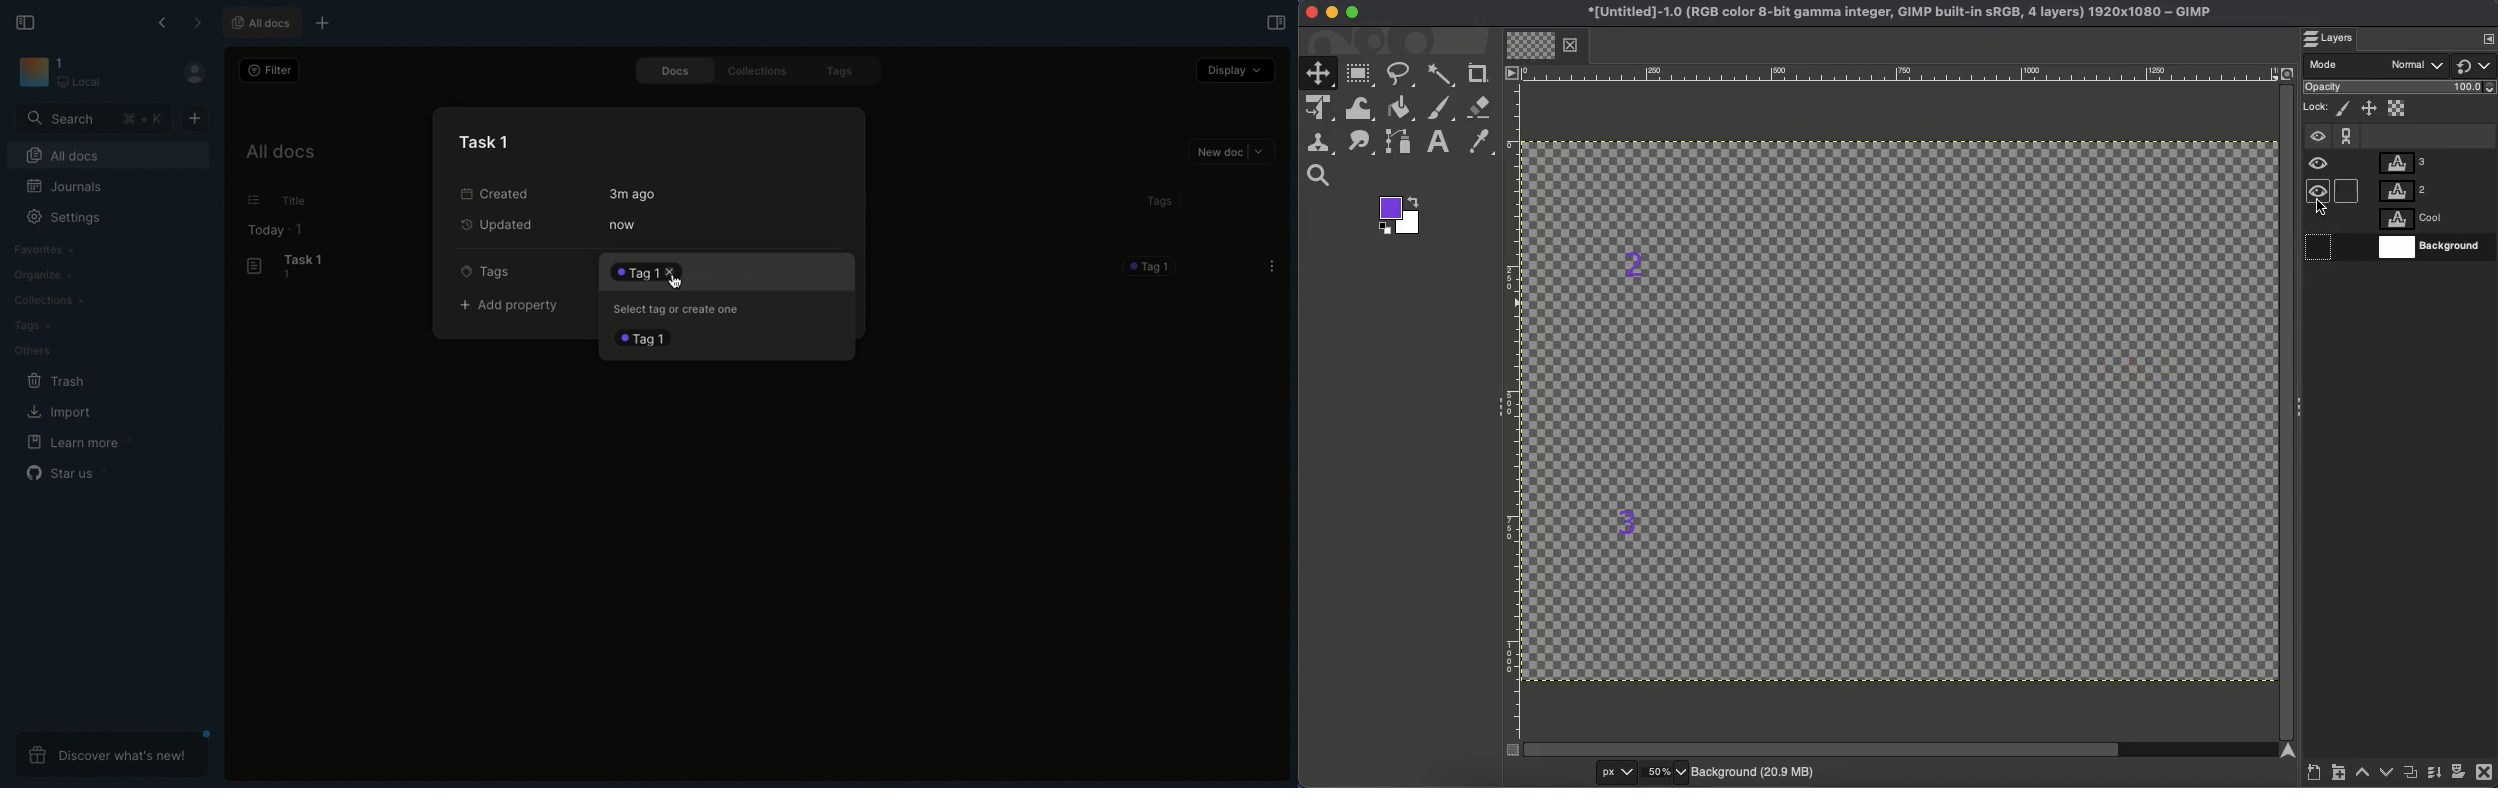 The width and height of the screenshot is (2520, 812). Describe the element at coordinates (1332, 12) in the screenshot. I see `Minimize` at that location.